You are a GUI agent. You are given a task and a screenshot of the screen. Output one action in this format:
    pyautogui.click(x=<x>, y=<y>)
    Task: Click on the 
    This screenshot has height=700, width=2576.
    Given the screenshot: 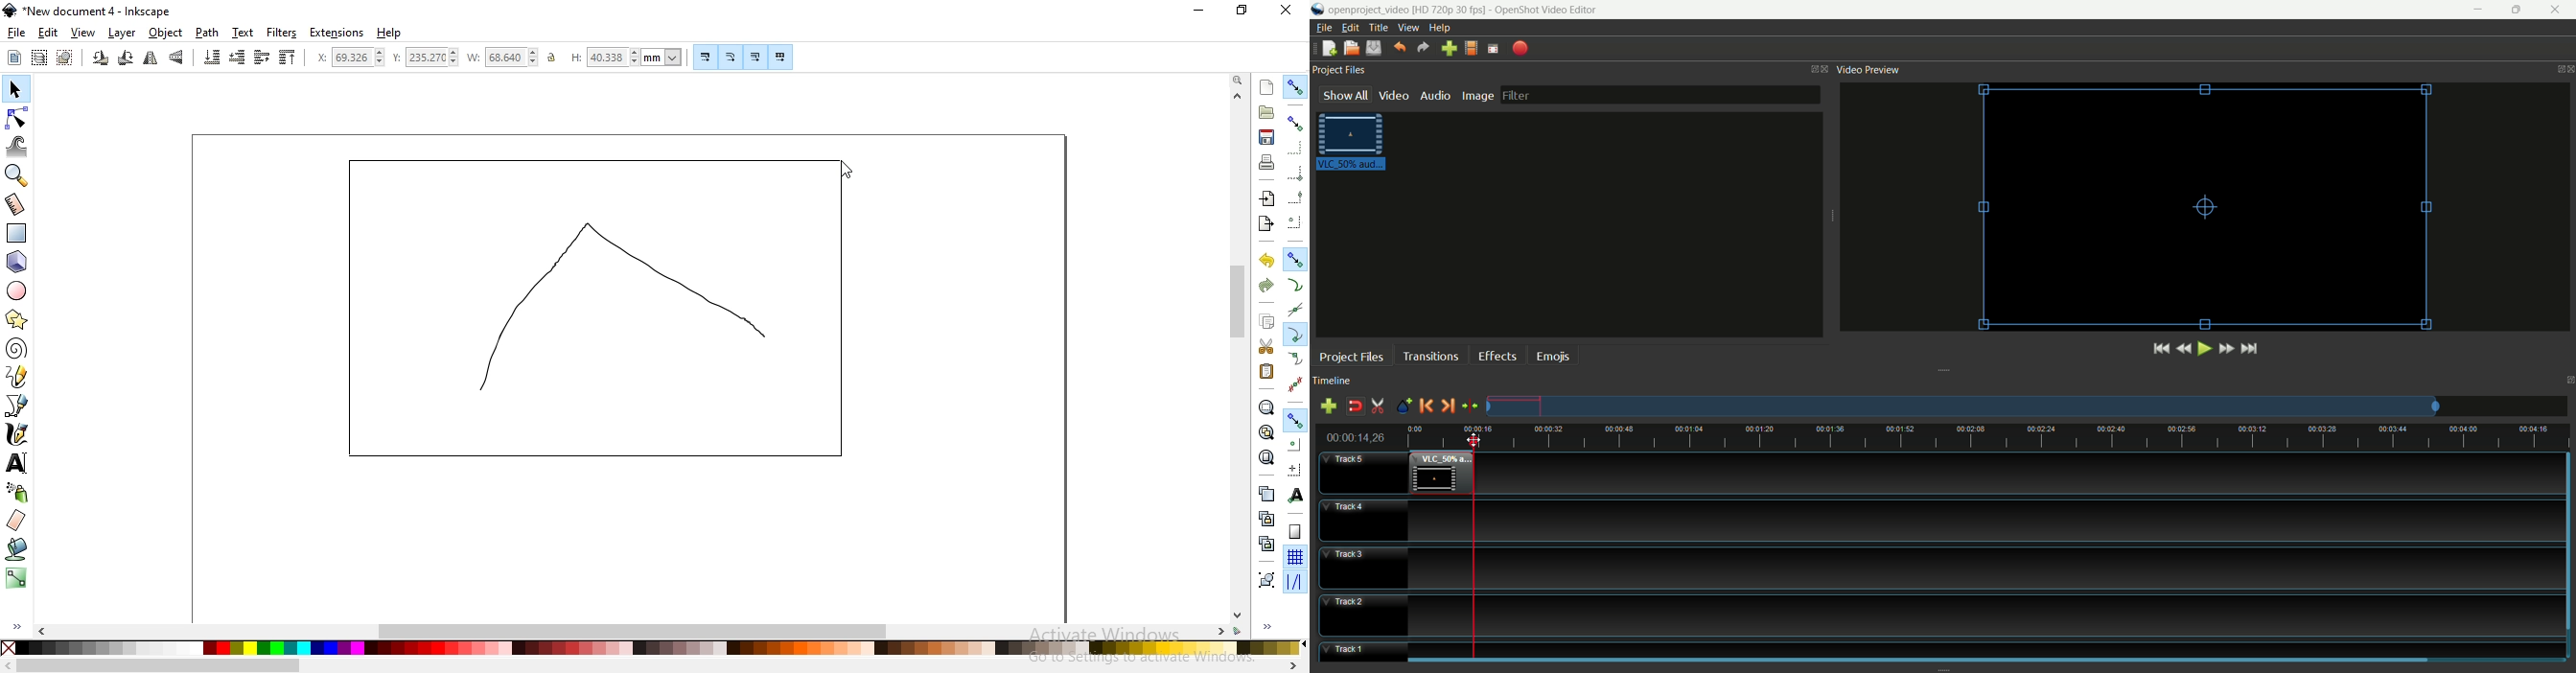 What is the action you would take?
    pyautogui.click(x=1295, y=531)
    